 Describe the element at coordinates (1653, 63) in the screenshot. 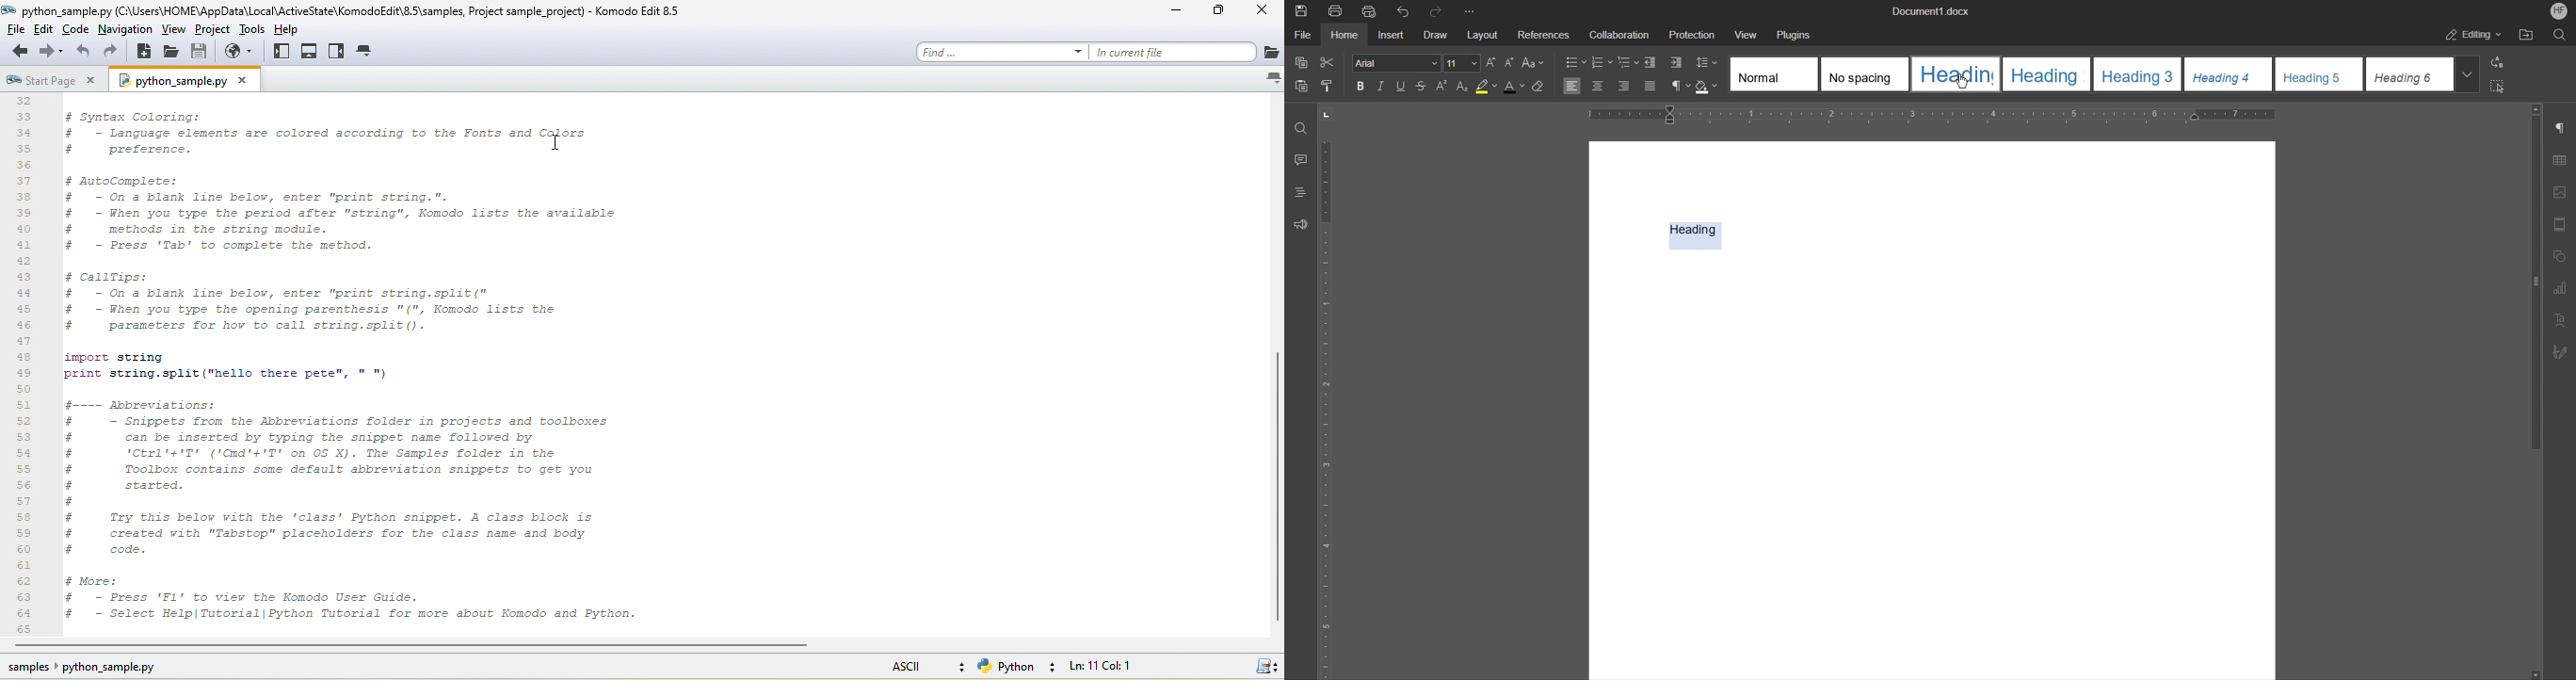

I see `Decrease Indent` at that location.